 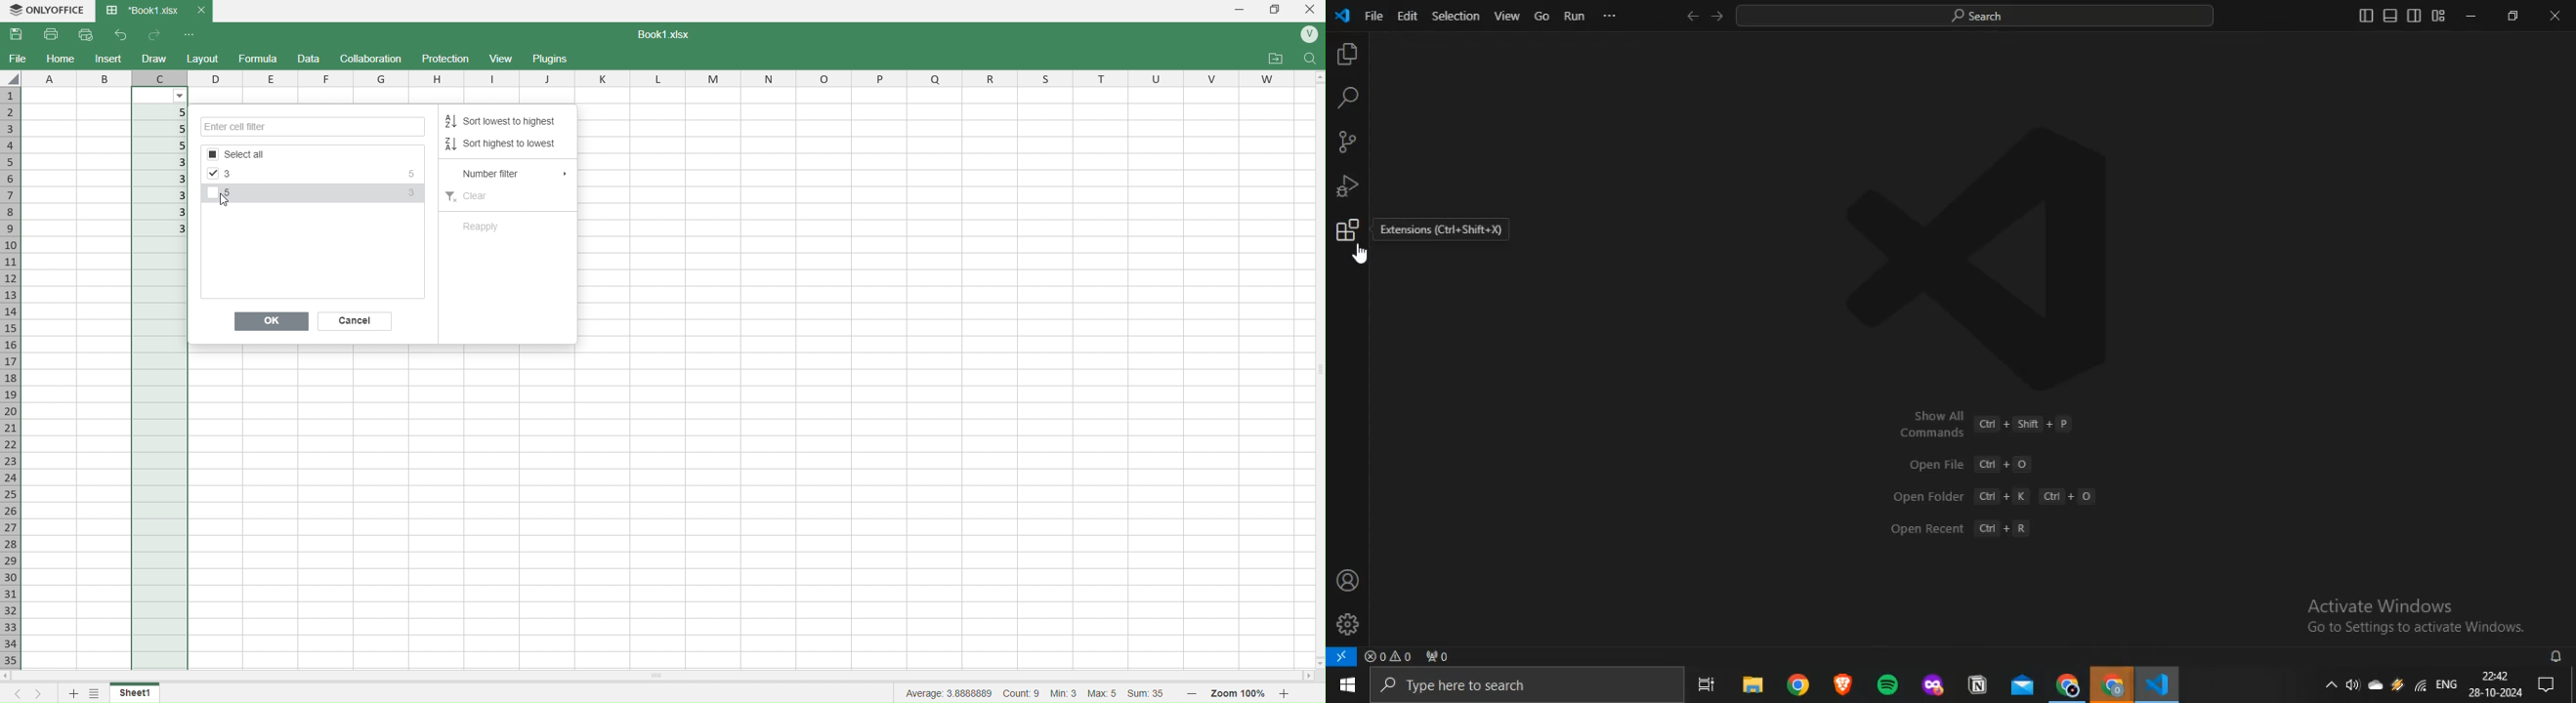 I want to click on Print File, so click(x=53, y=35).